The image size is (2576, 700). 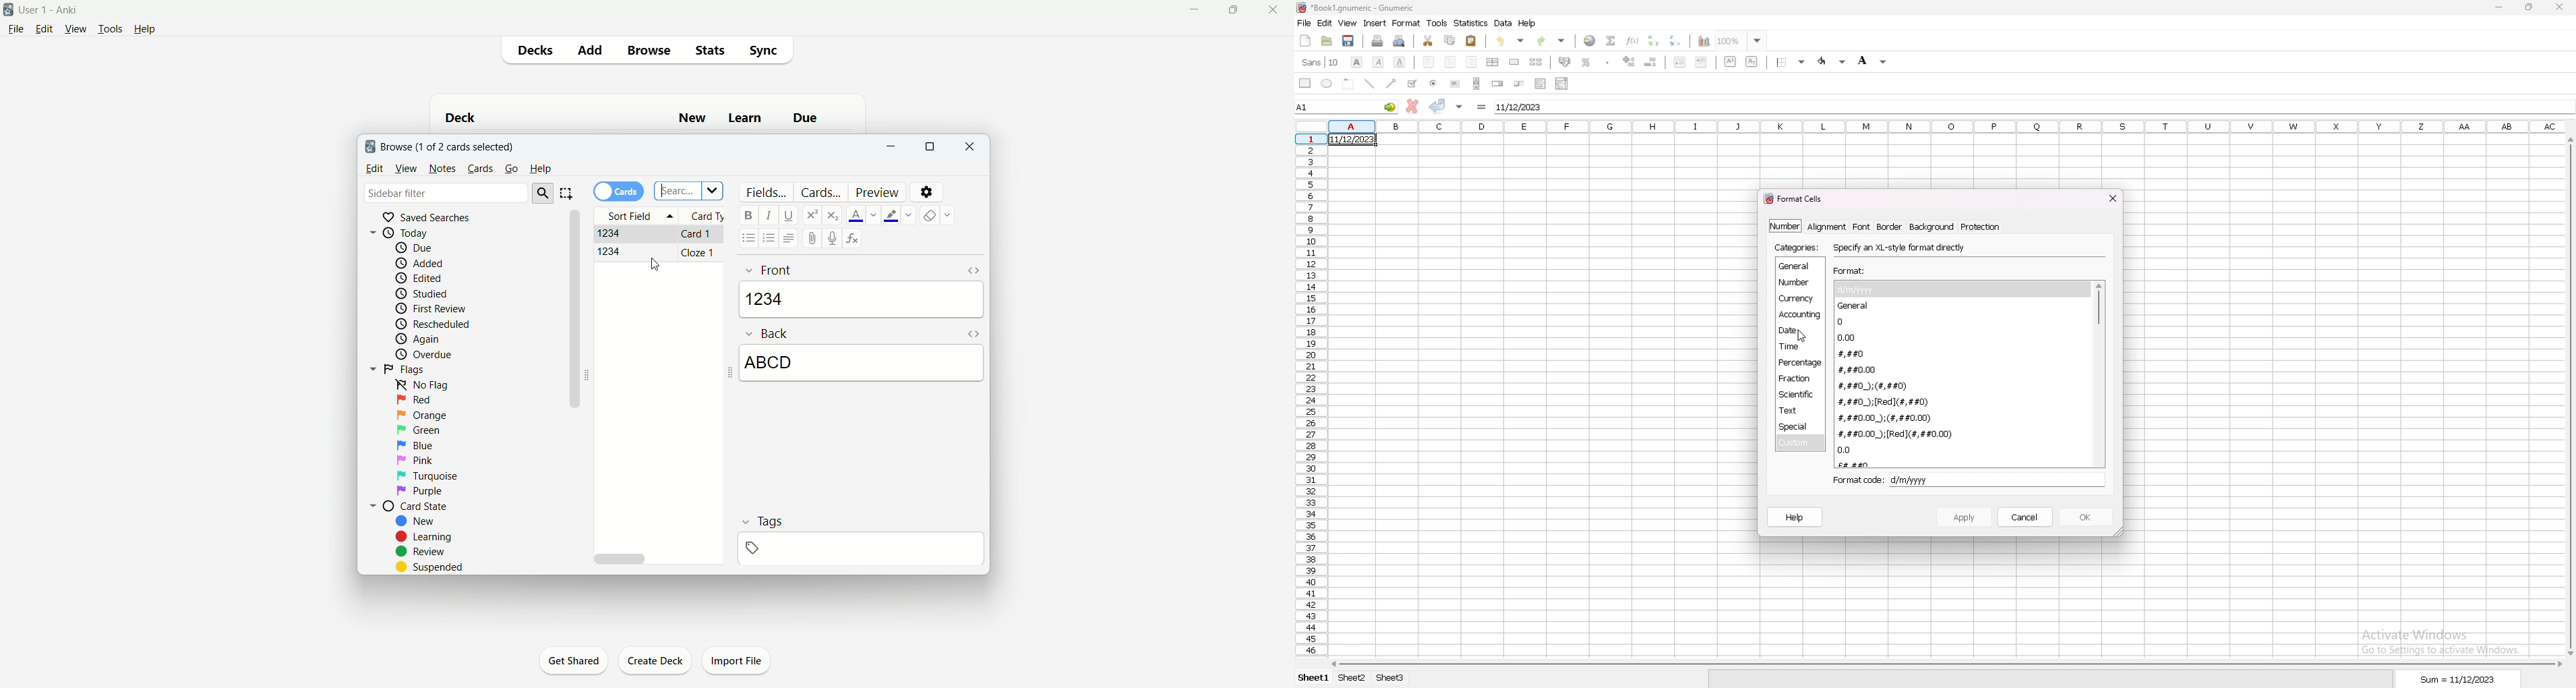 I want to click on apply, so click(x=1965, y=518).